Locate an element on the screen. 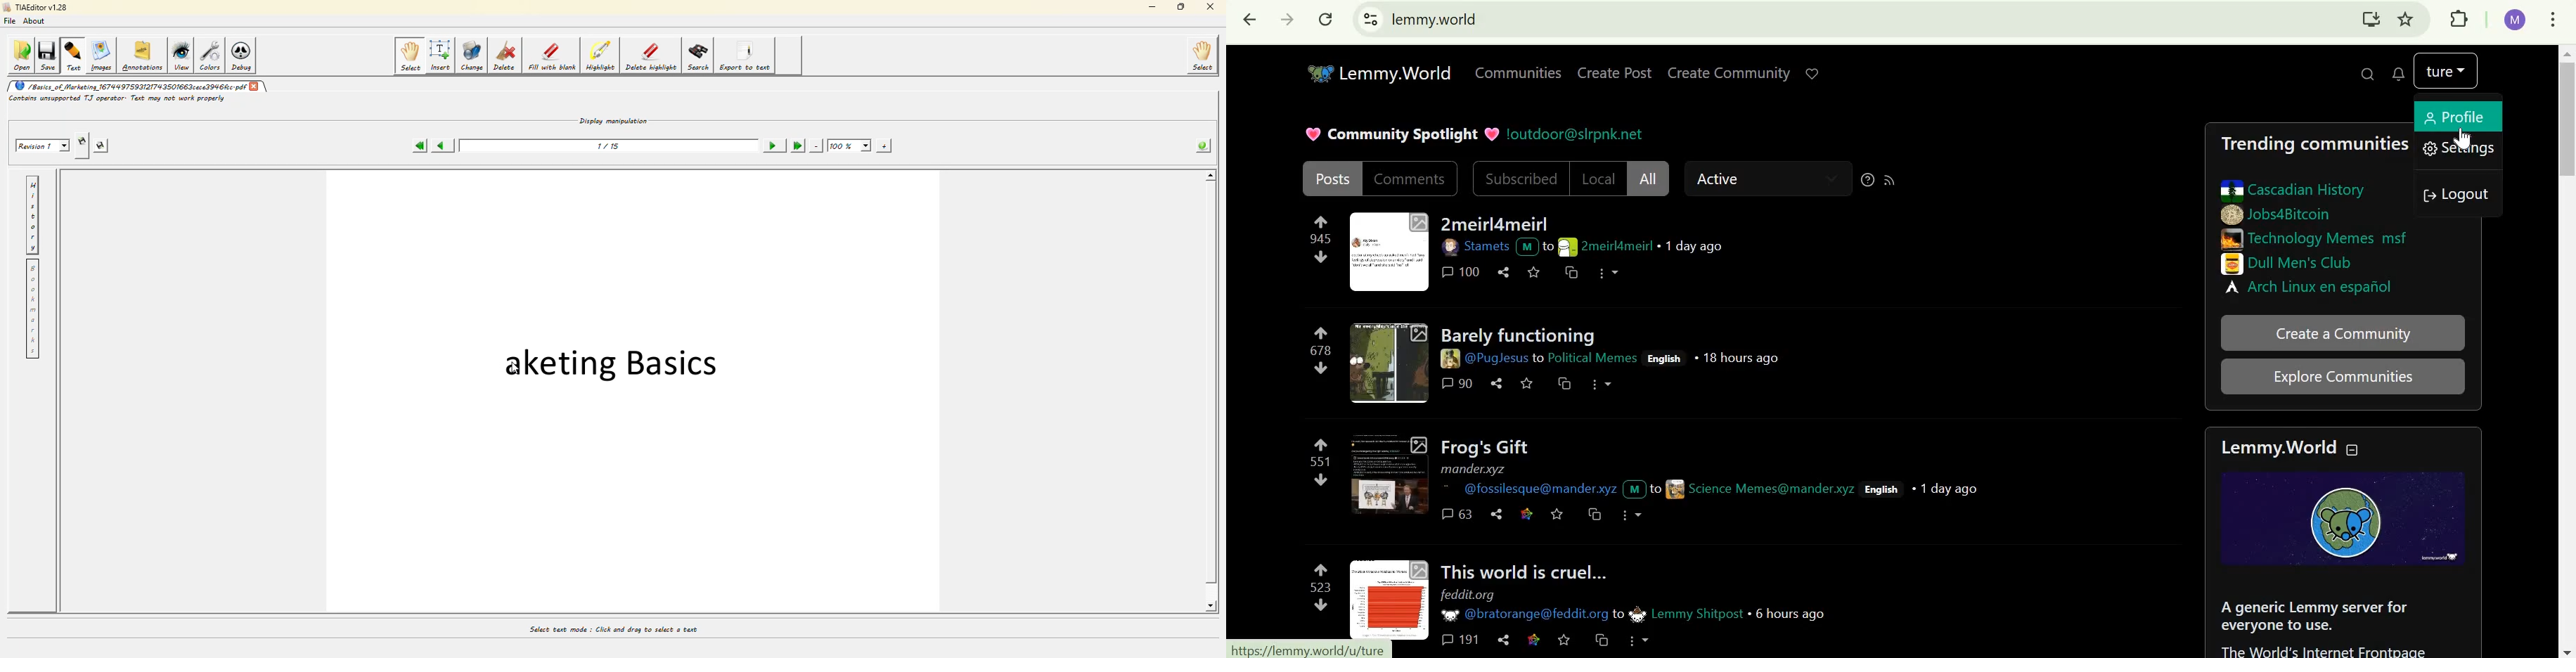 The image size is (2576, 672). downvote is located at coordinates (1320, 606).